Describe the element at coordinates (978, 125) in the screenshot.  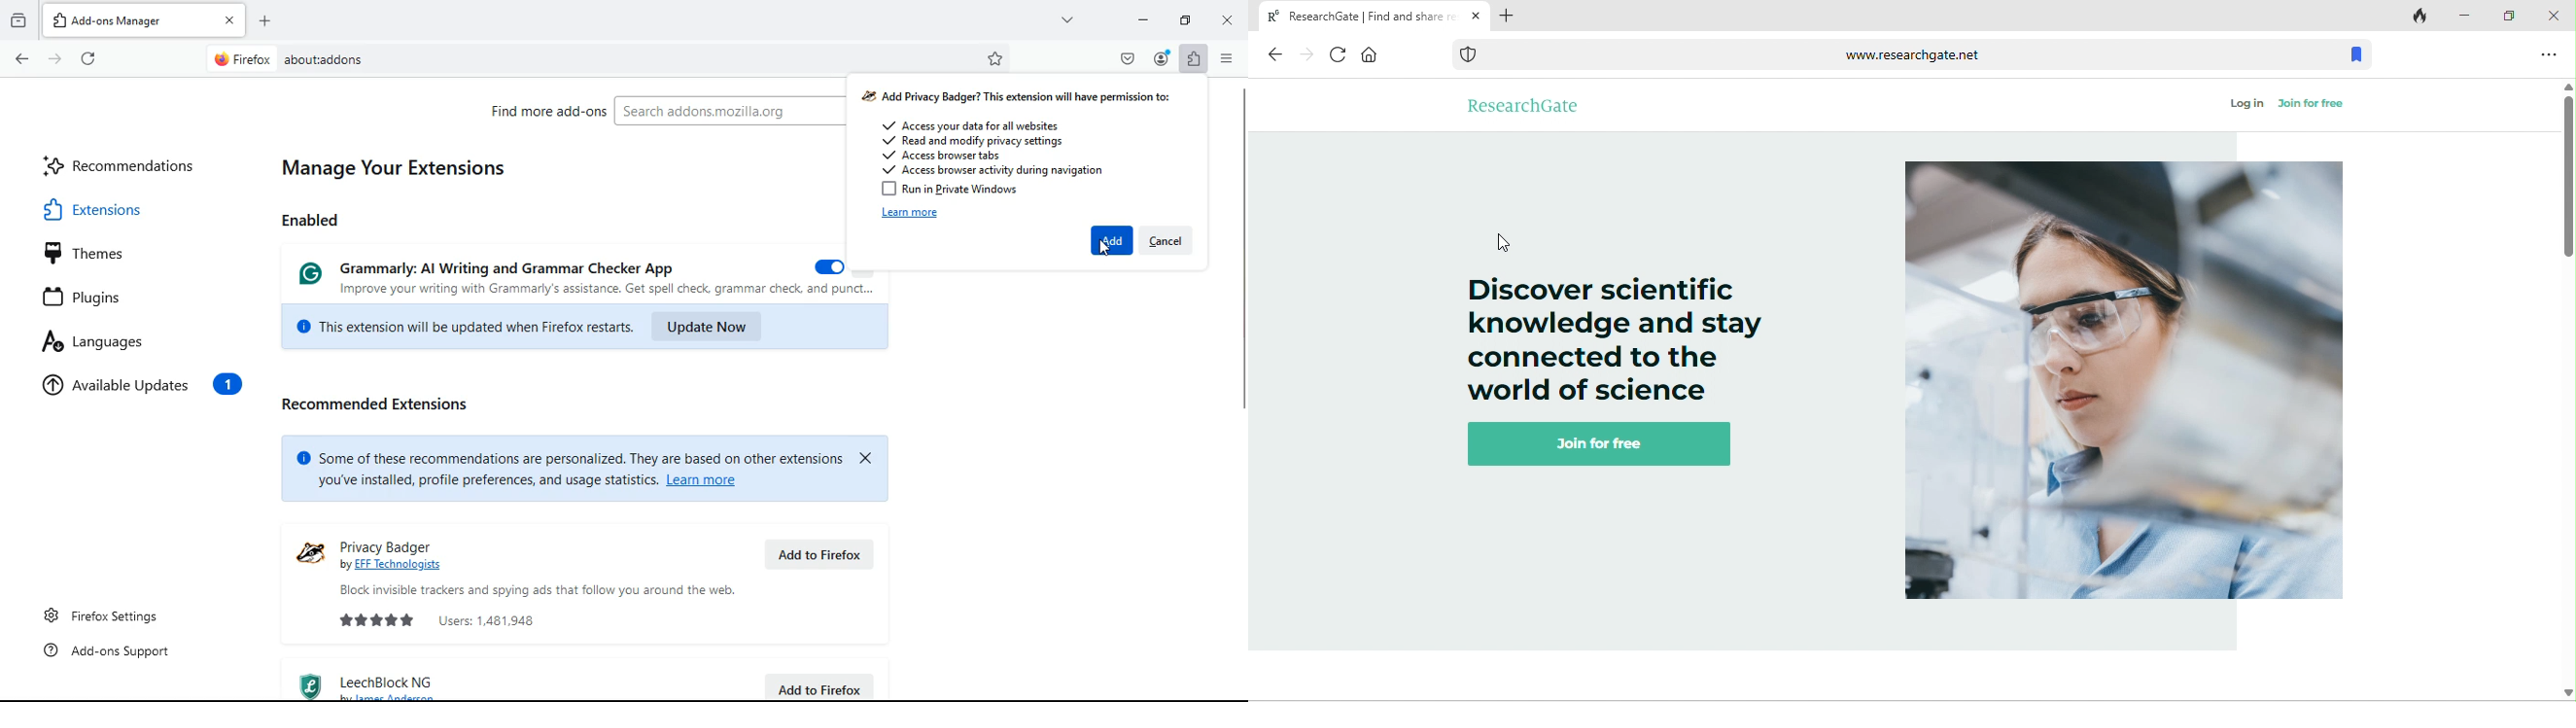
I see `Access your data for all websites` at that location.